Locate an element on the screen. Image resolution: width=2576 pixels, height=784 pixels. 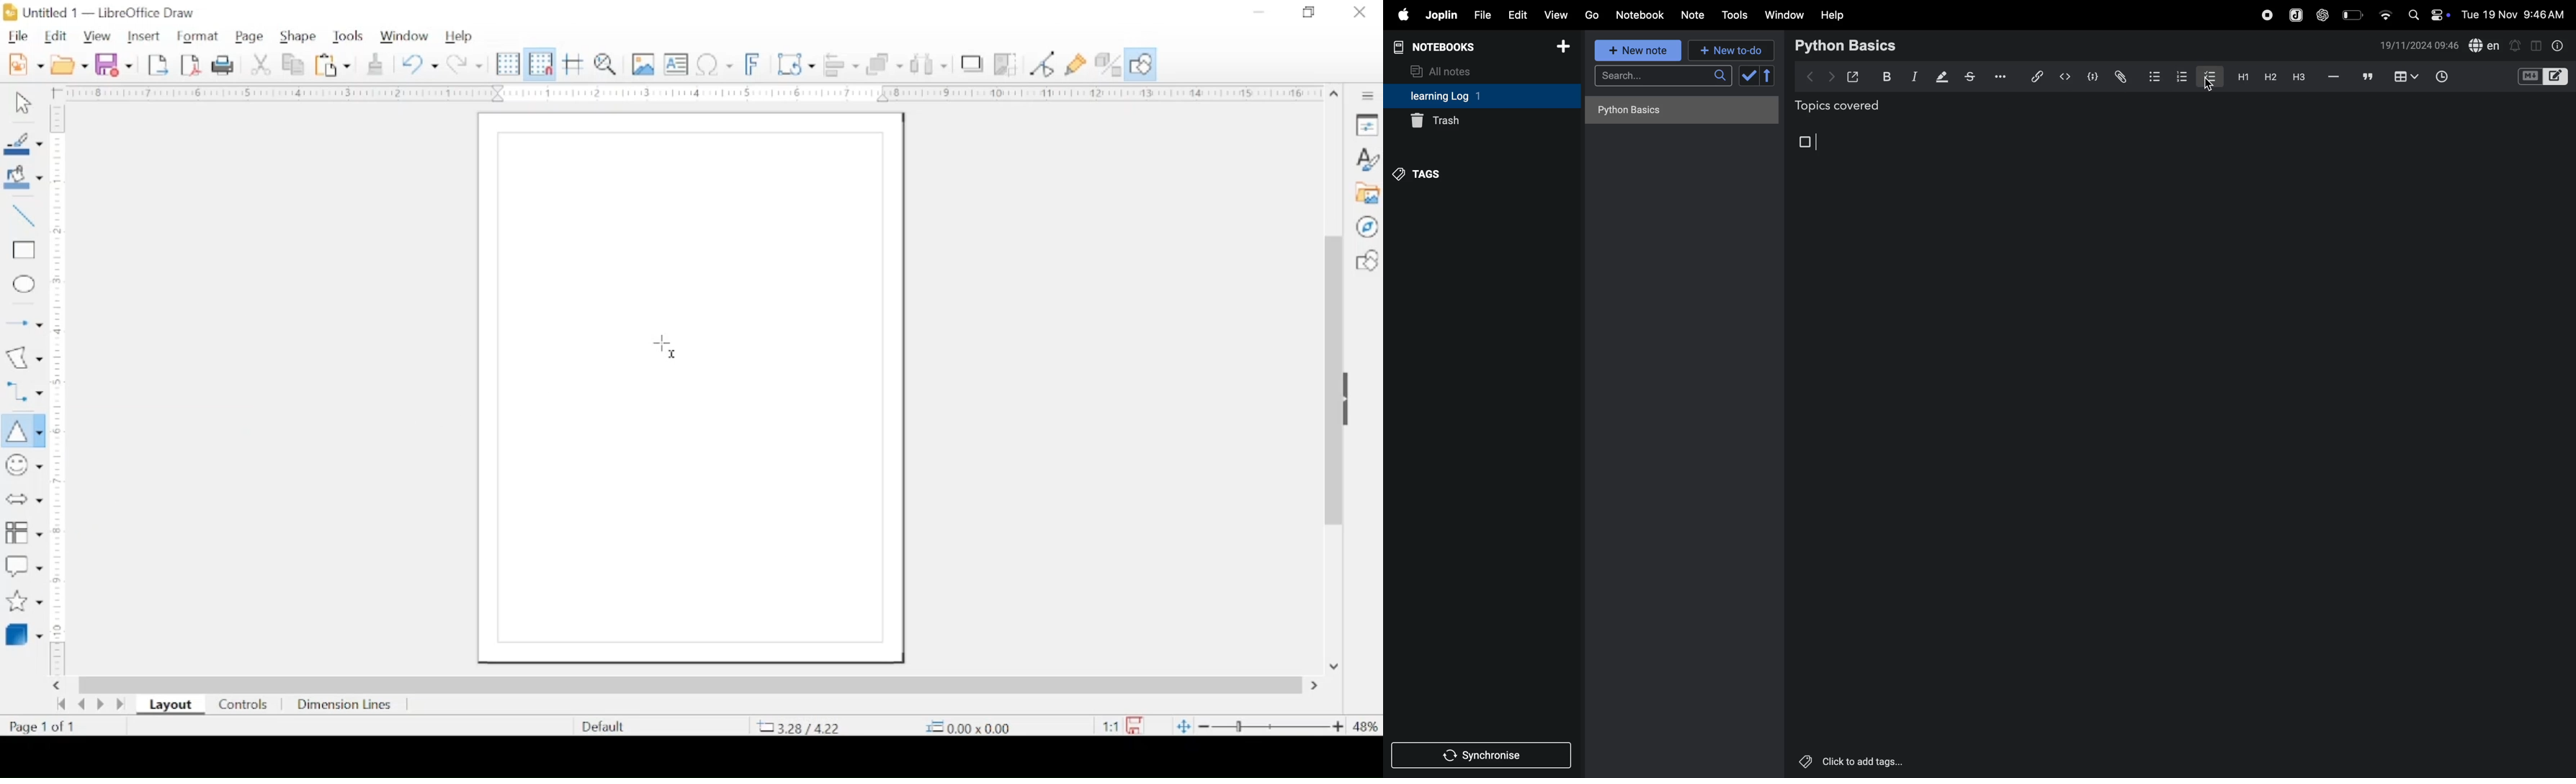
wifi is located at coordinates (2385, 12).